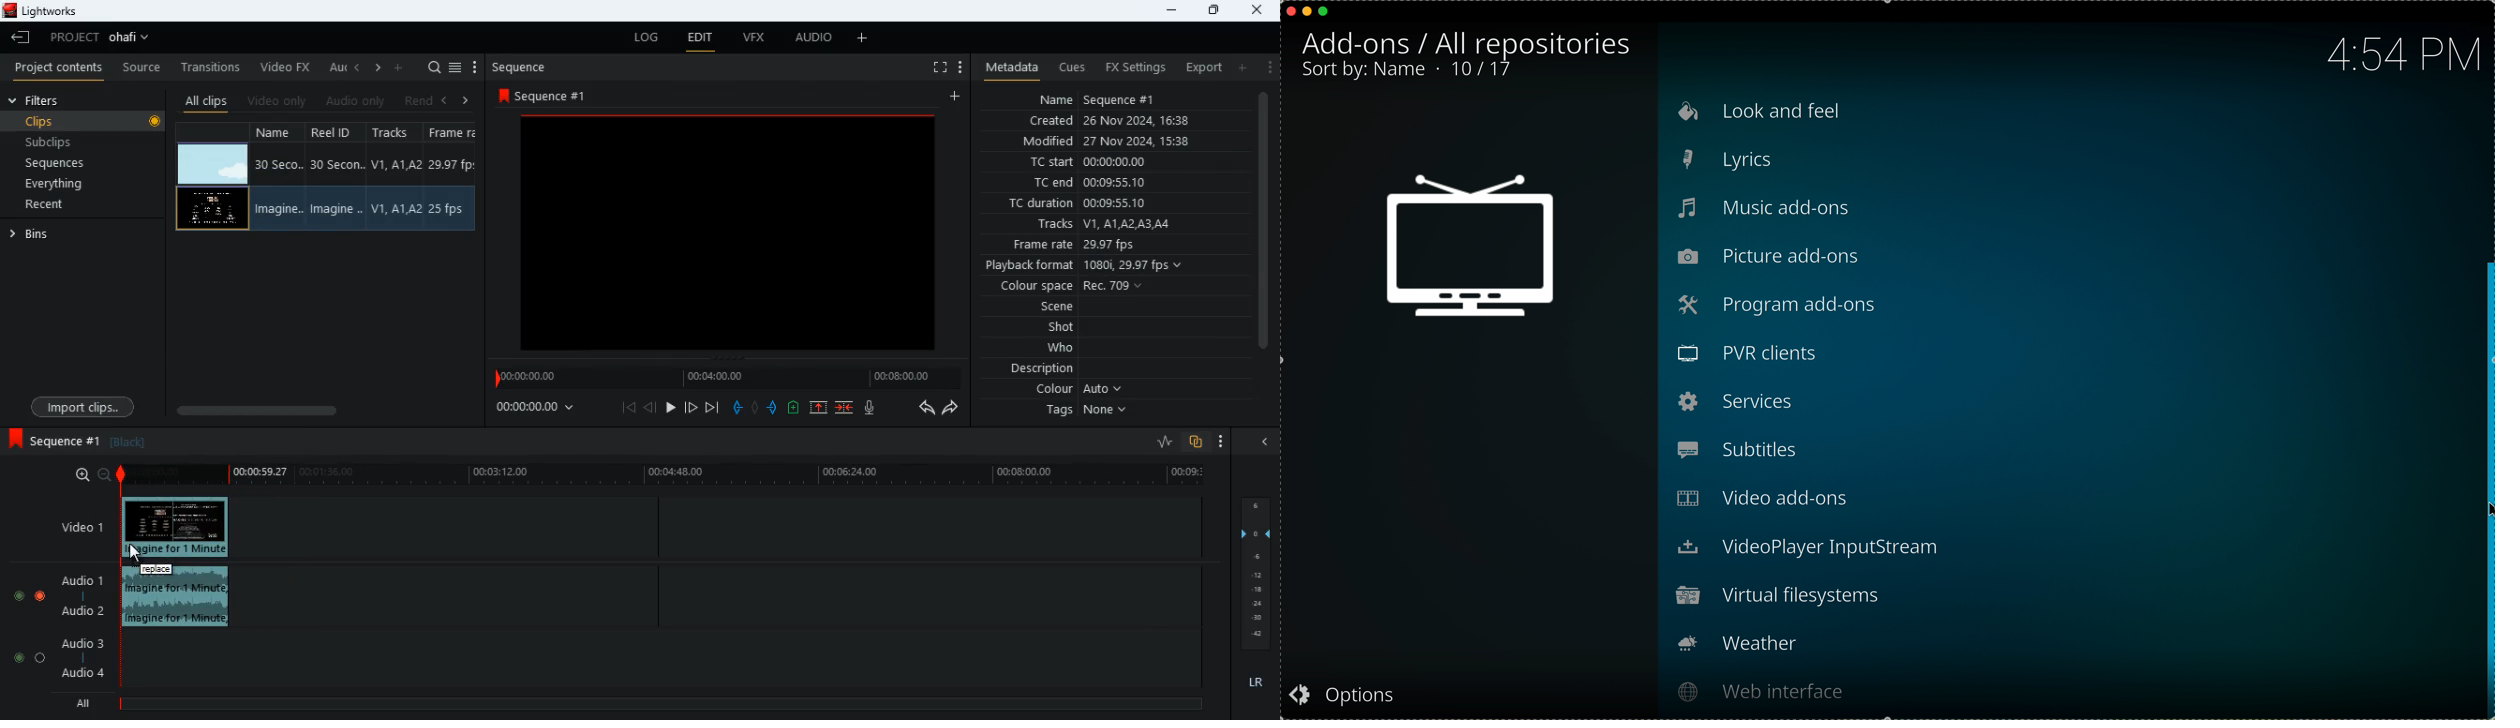 The height and width of the screenshot is (728, 2520). Describe the element at coordinates (723, 591) in the screenshot. I see `timeline tracks` at that location.